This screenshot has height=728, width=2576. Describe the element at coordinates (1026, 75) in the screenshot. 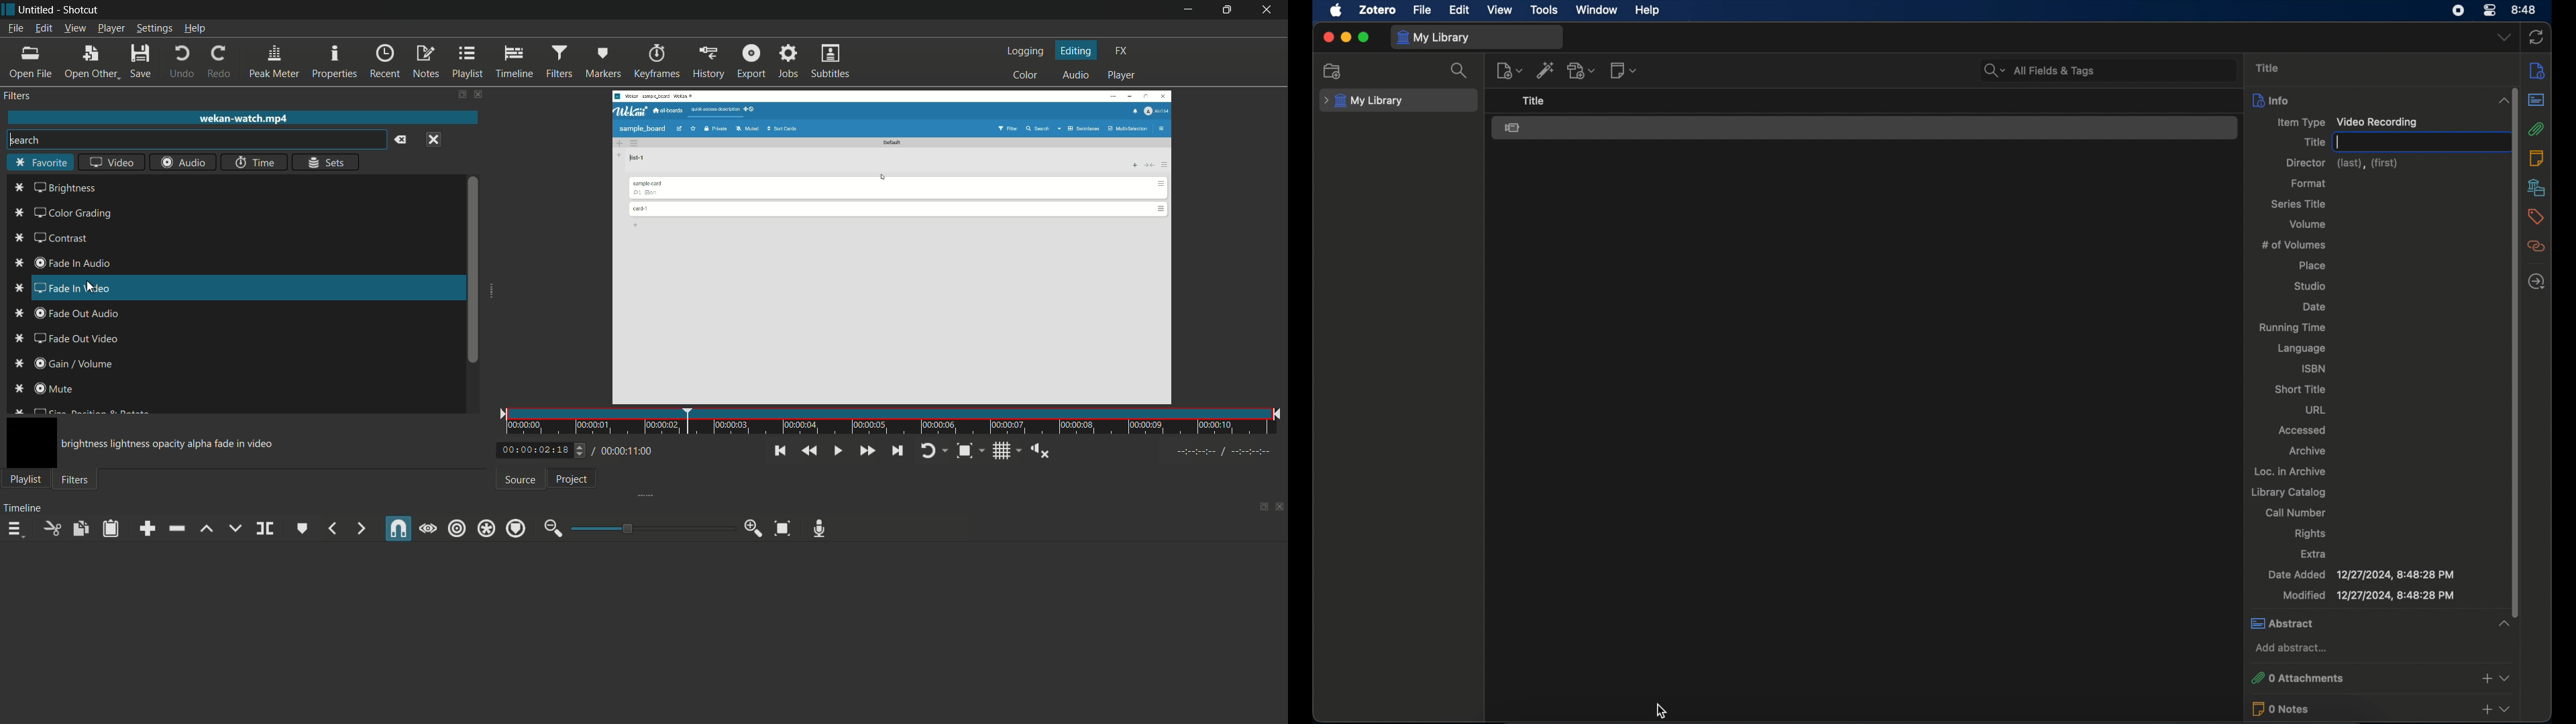

I see `color` at that location.